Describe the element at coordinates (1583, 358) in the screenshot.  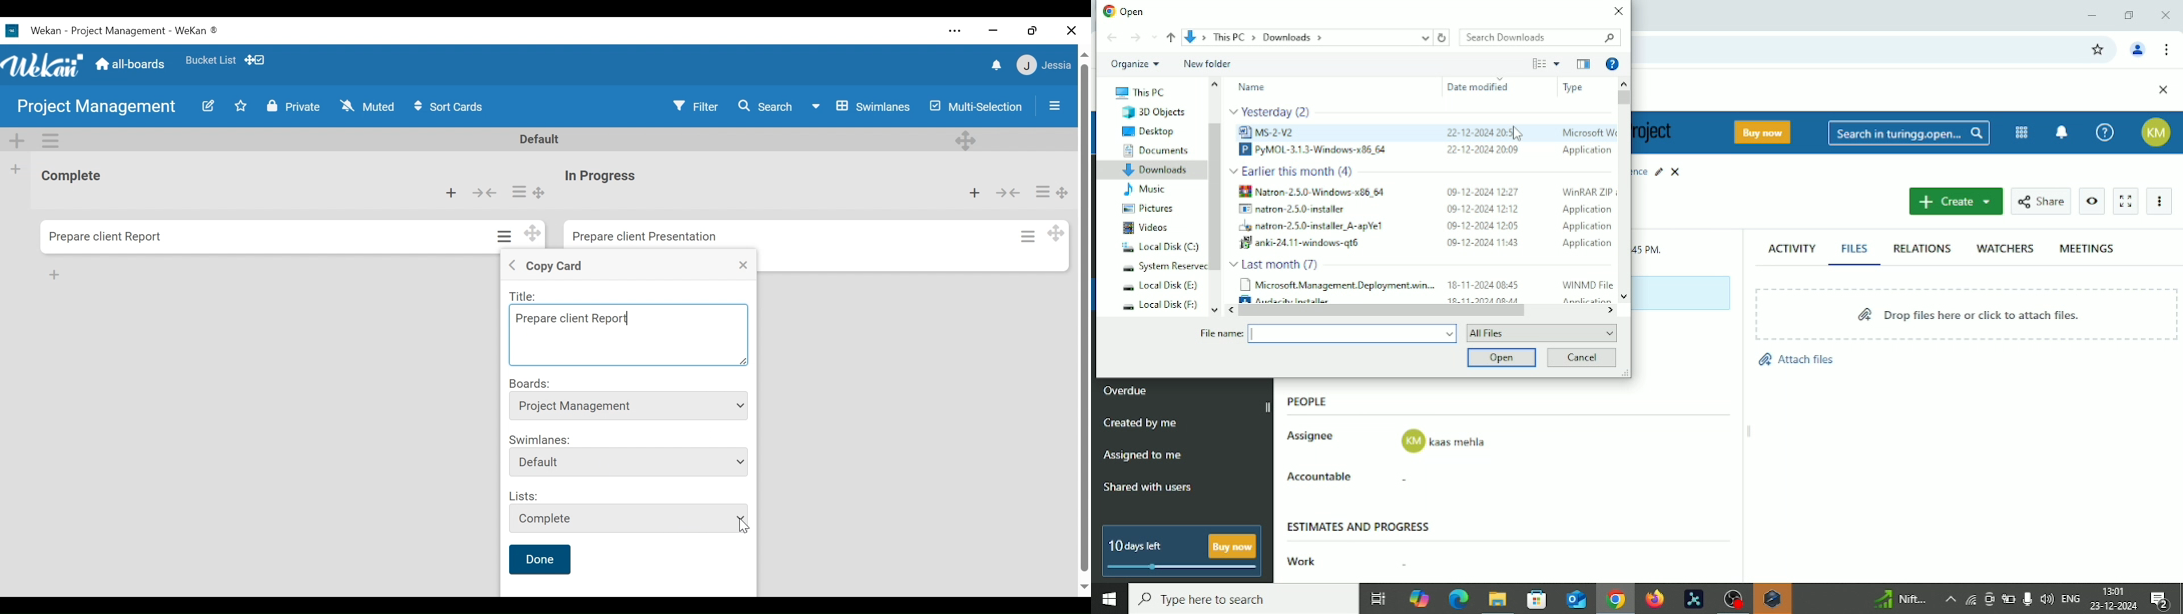
I see `Cancel` at that location.